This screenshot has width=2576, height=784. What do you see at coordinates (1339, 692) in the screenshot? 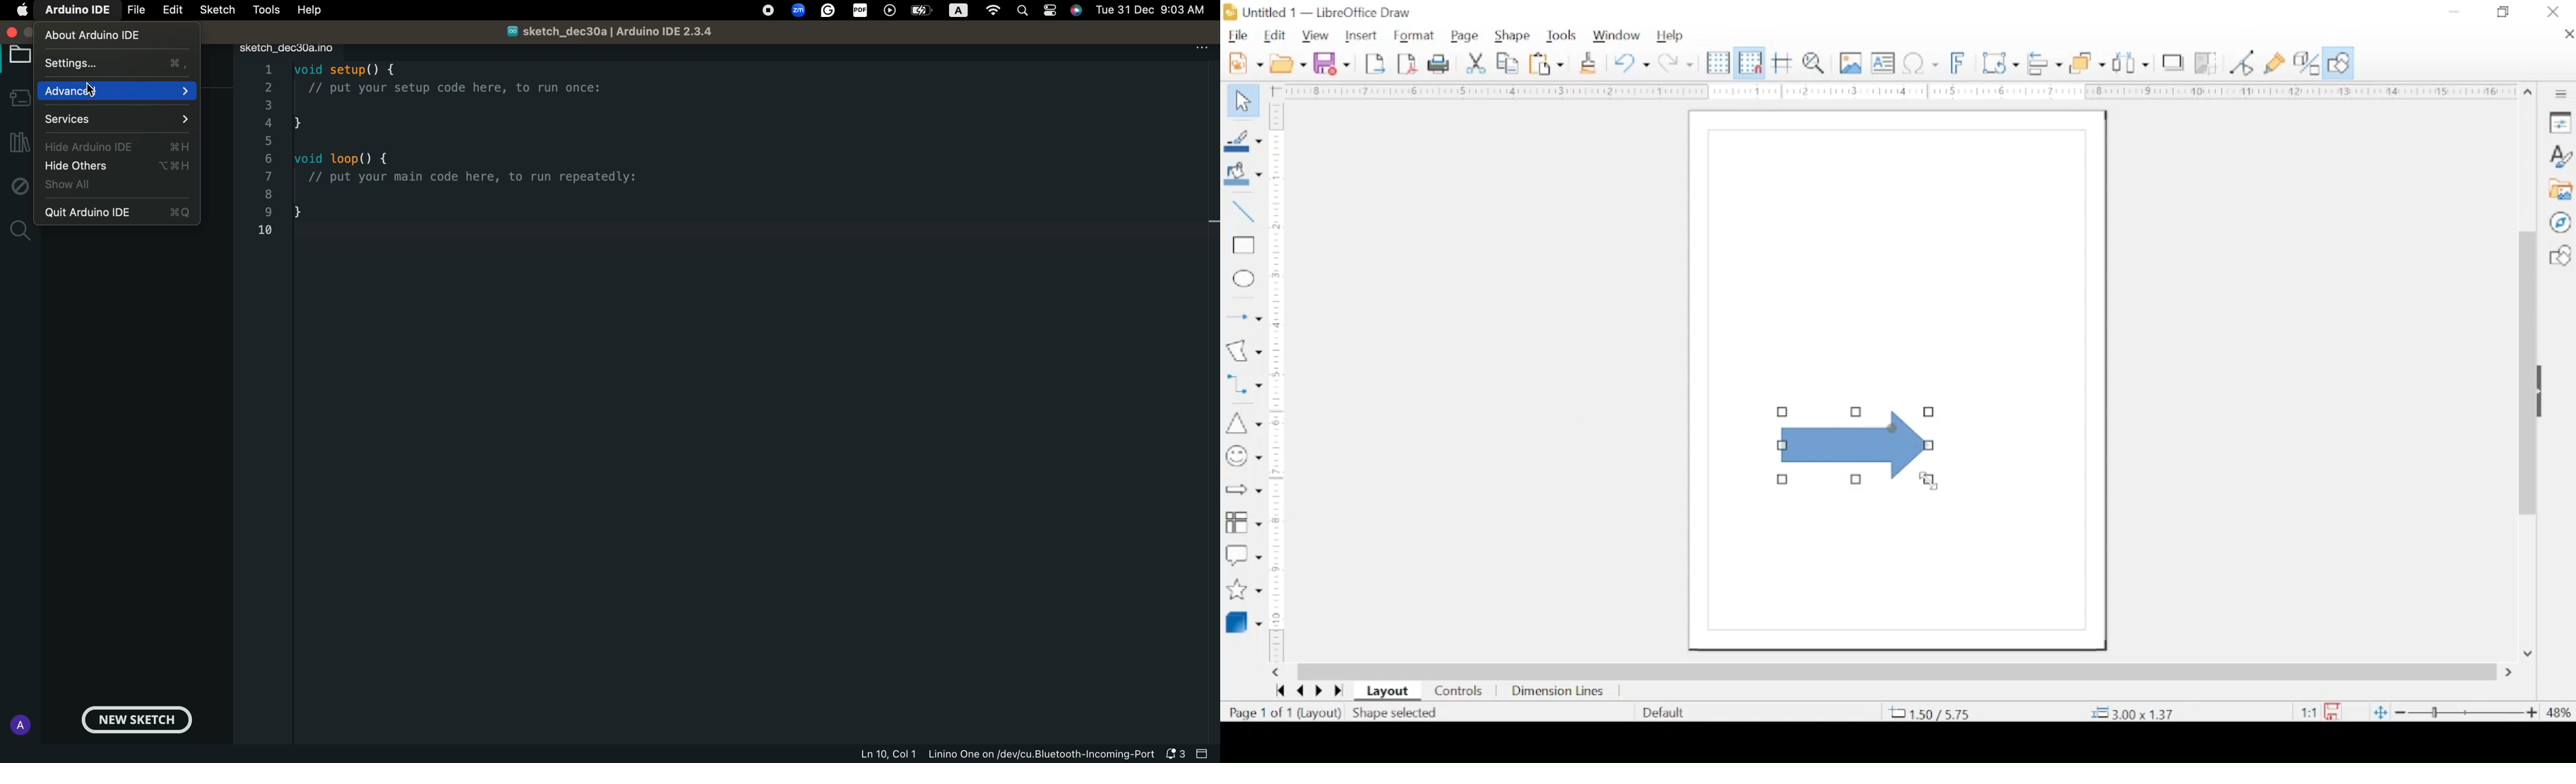
I see `last` at bounding box center [1339, 692].